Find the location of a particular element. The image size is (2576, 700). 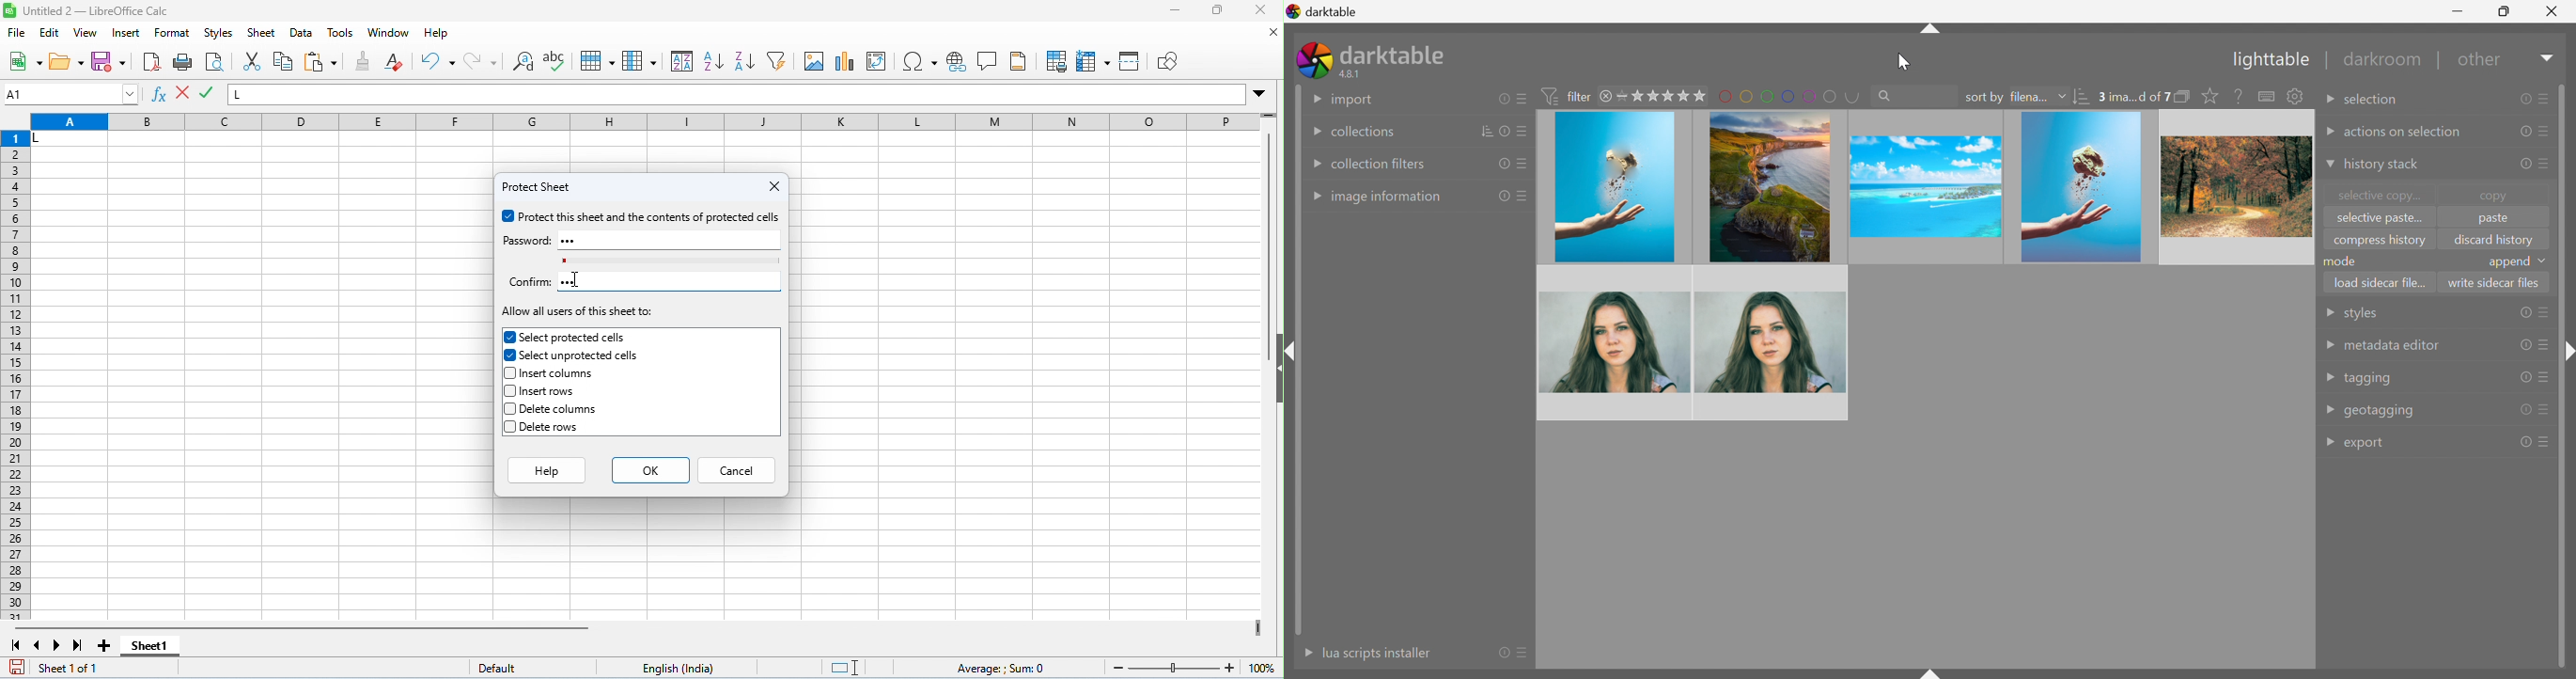

show draw functions is located at coordinates (1165, 62).